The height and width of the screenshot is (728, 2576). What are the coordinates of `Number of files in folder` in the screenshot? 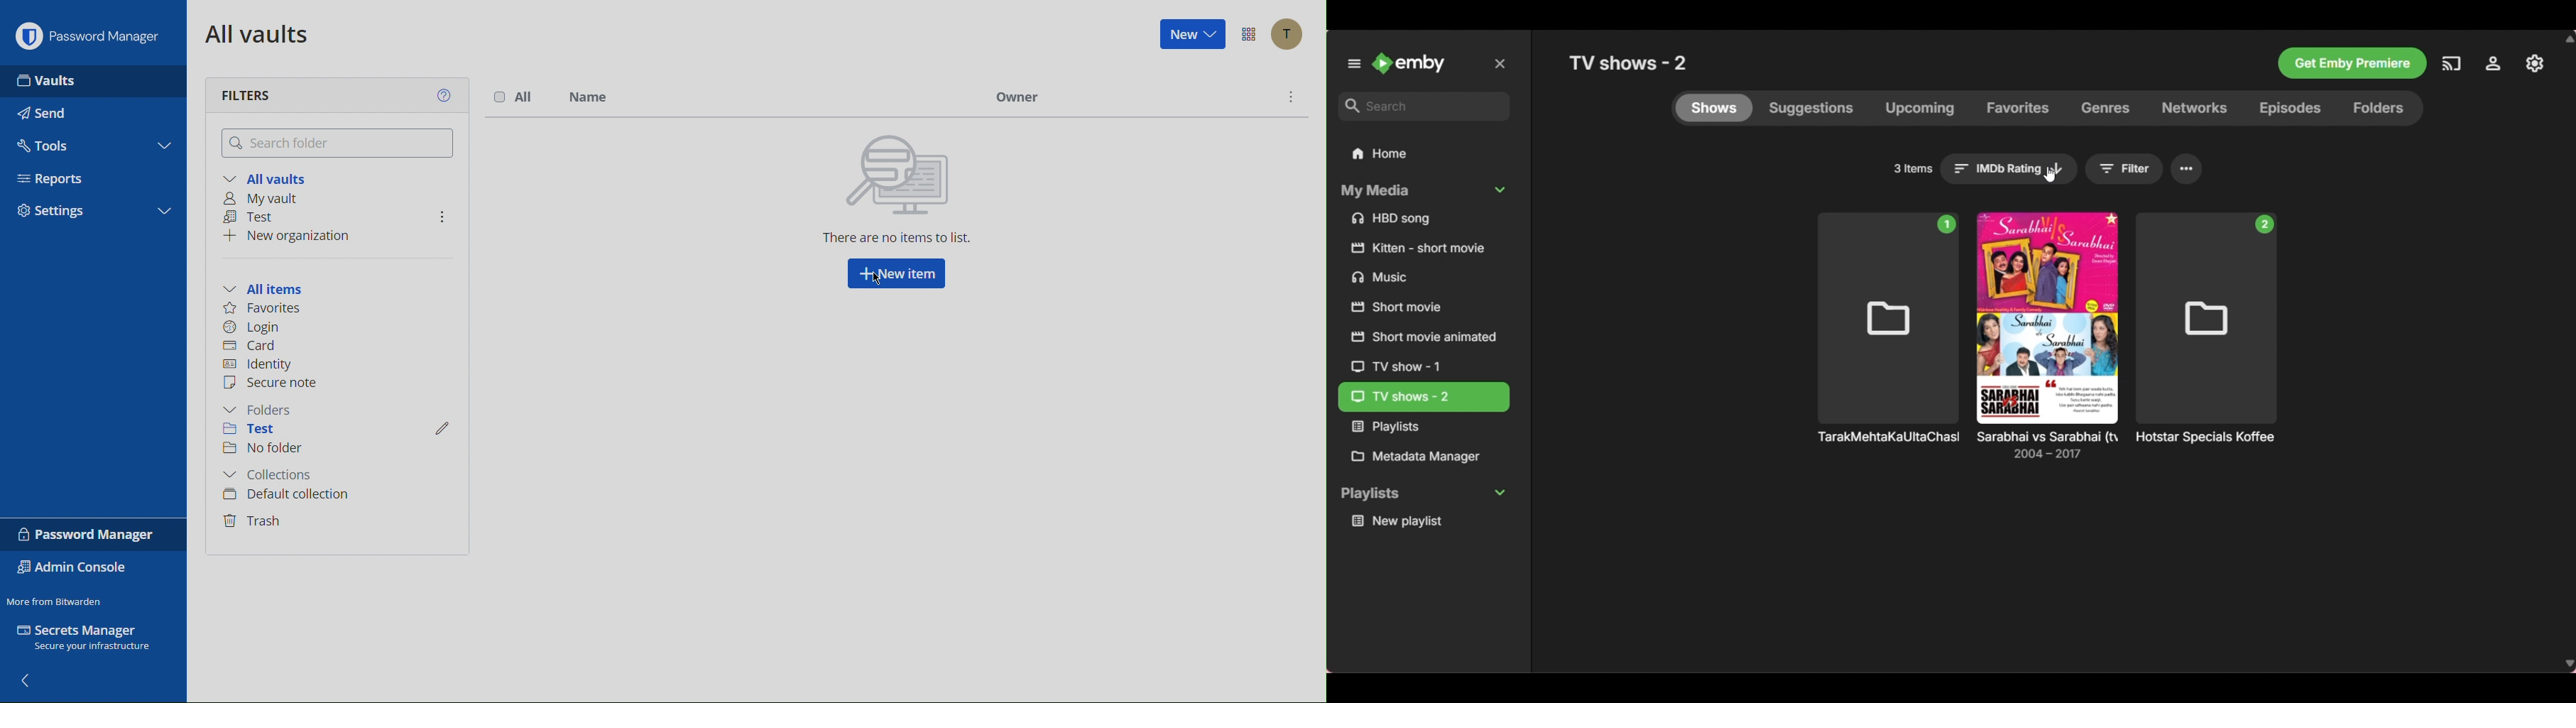 It's located at (1947, 224).